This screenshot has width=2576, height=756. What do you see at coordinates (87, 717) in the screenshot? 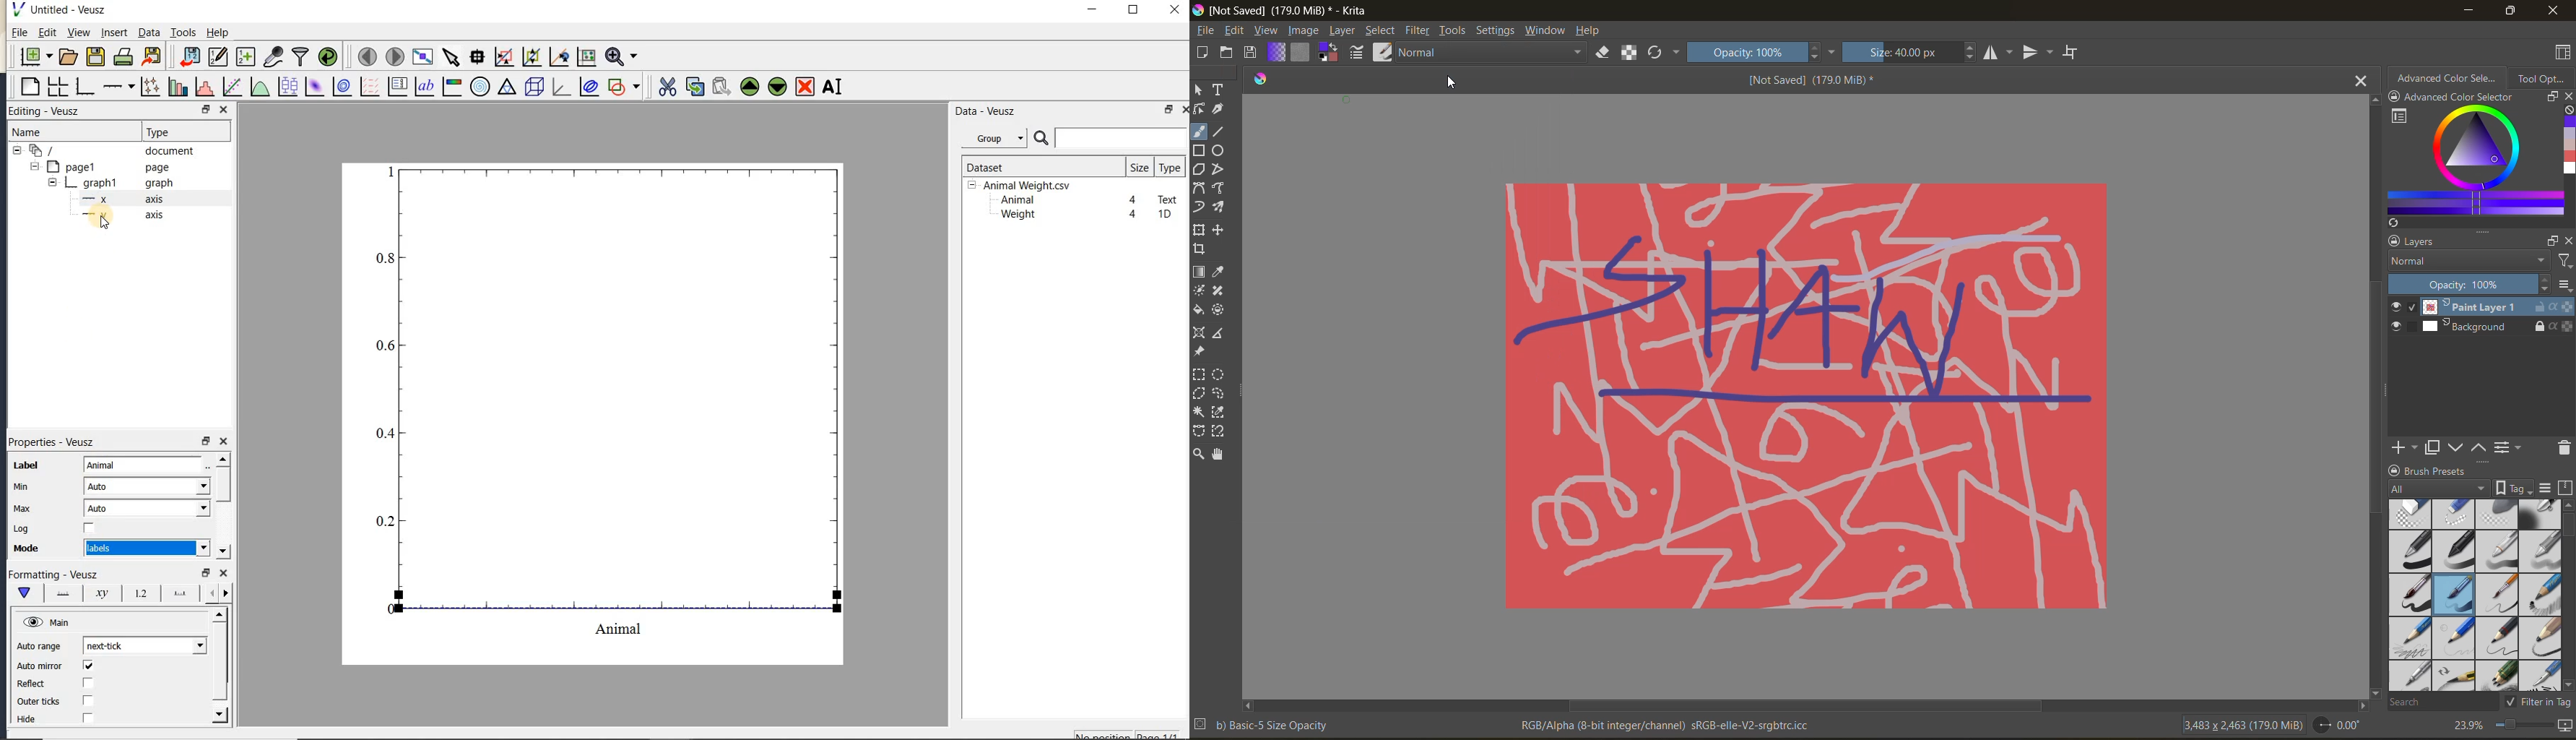
I see `check/uncheck` at bounding box center [87, 717].